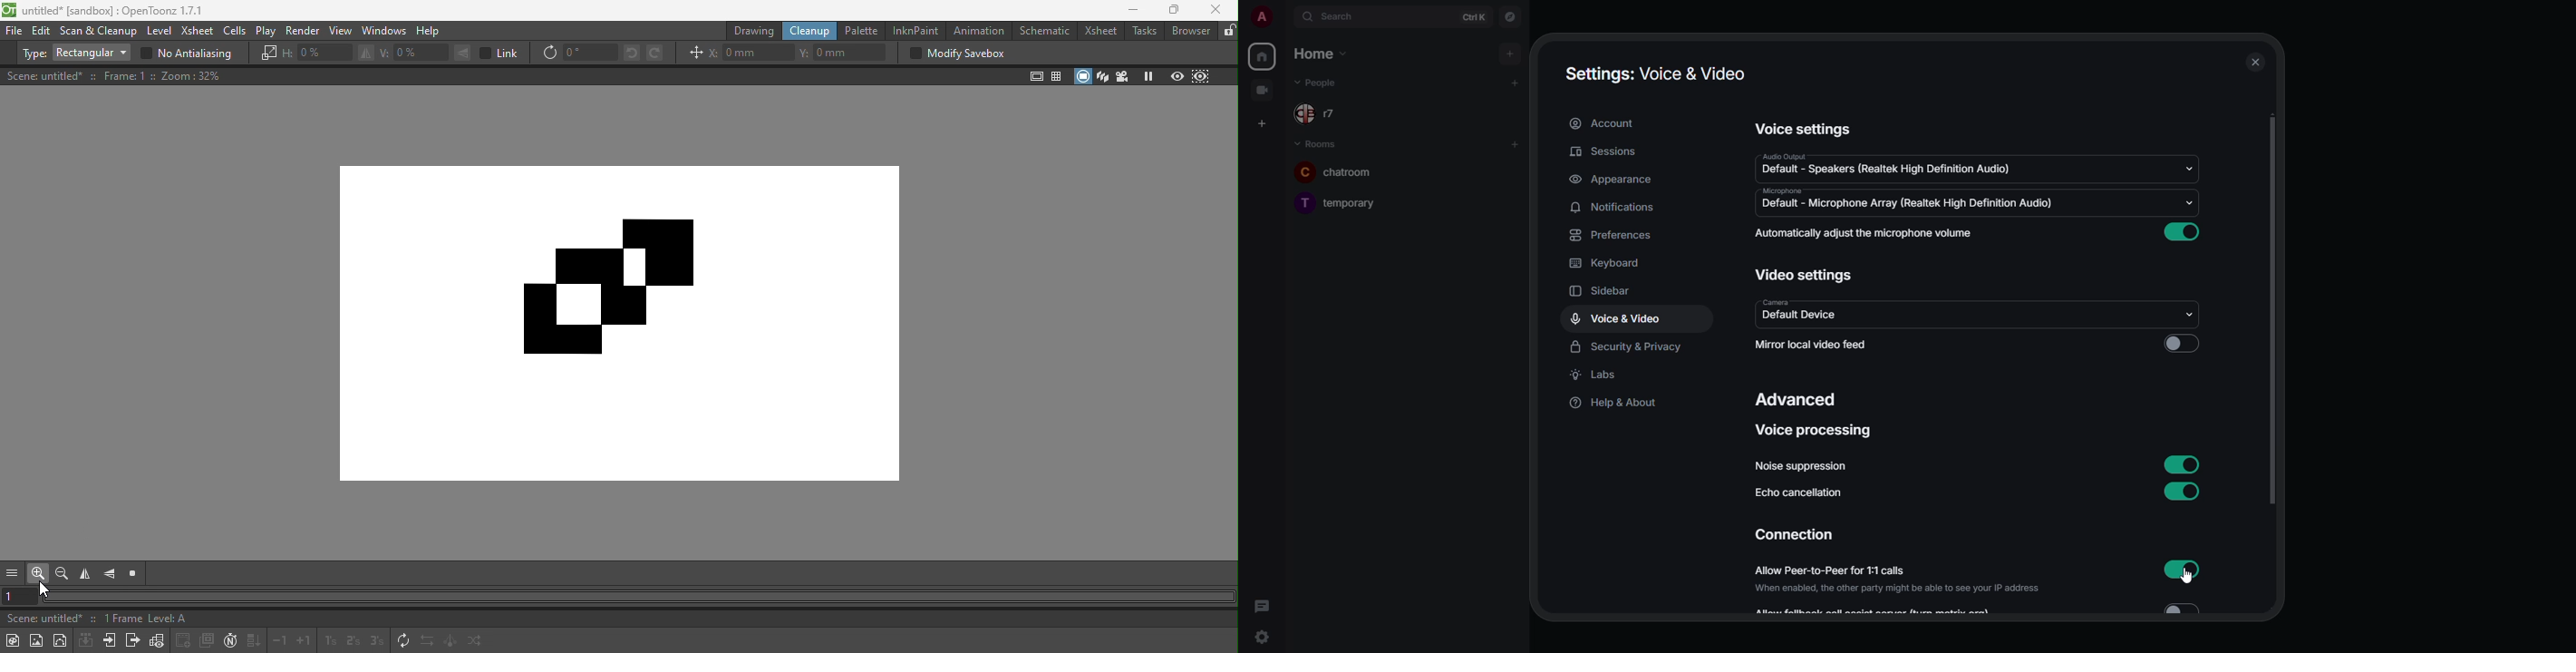 This screenshot has width=2576, height=672. Describe the element at coordinates (1783, 189) in the screenshot. I see `microphone` at that location.